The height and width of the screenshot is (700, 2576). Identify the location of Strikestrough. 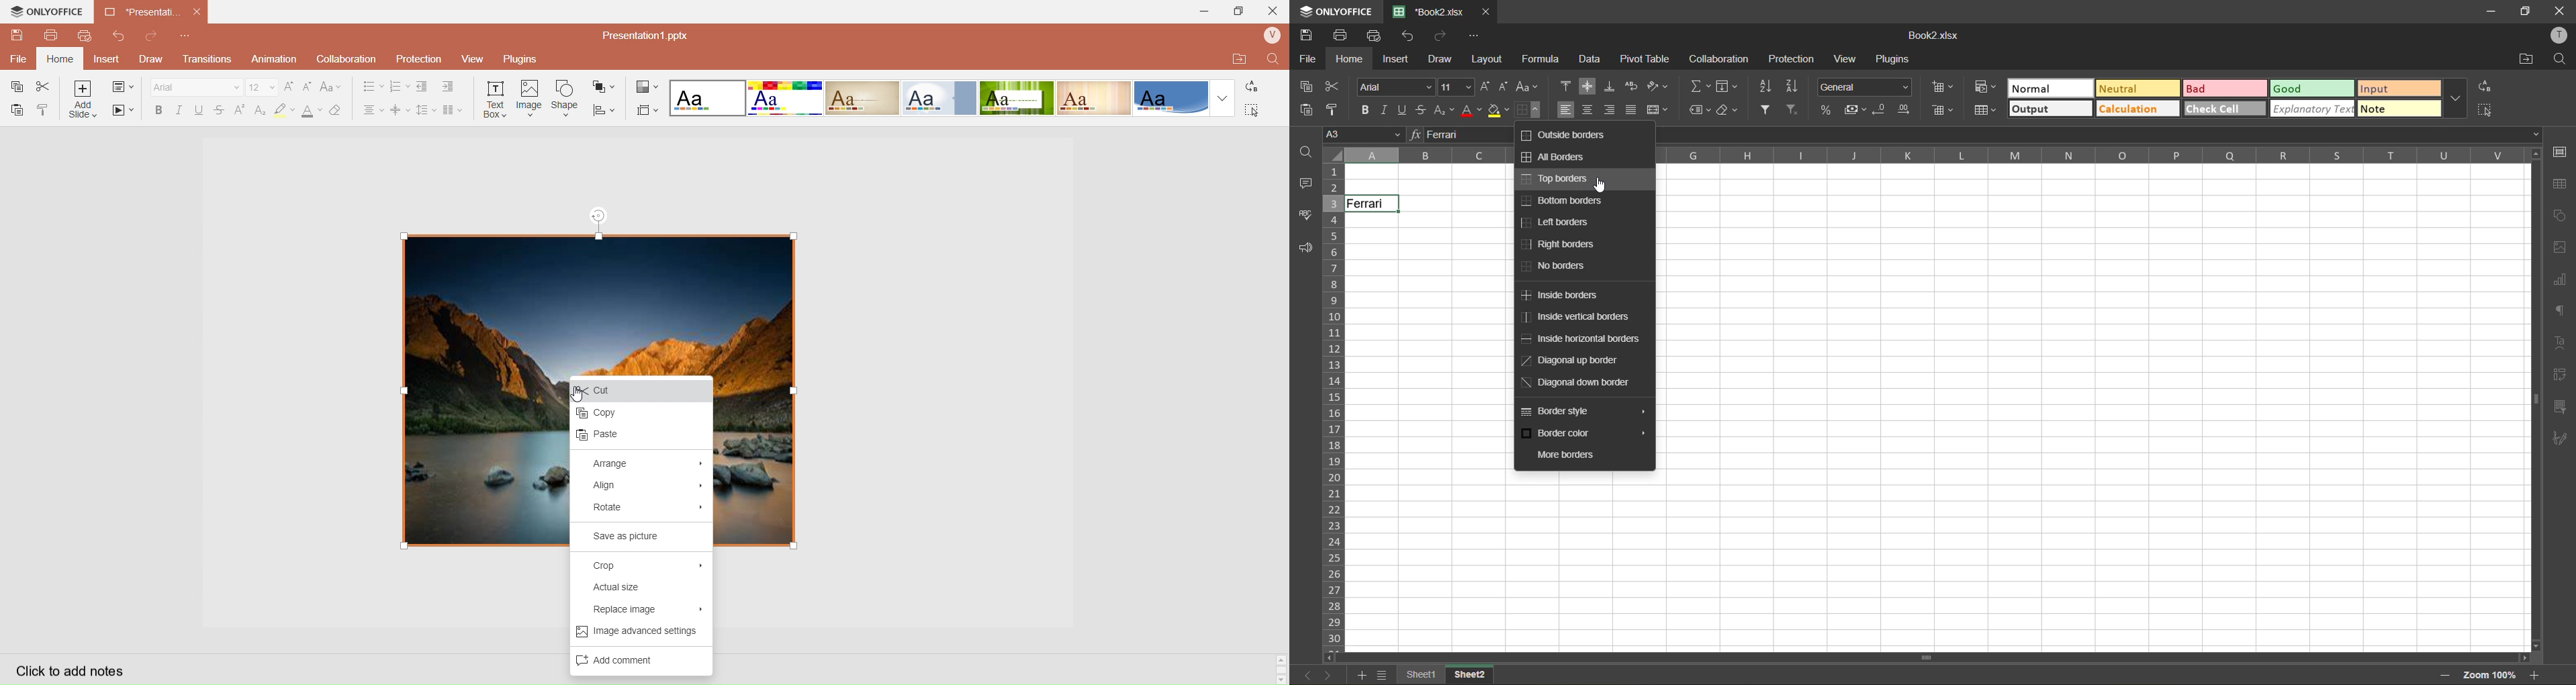
(218, 110).